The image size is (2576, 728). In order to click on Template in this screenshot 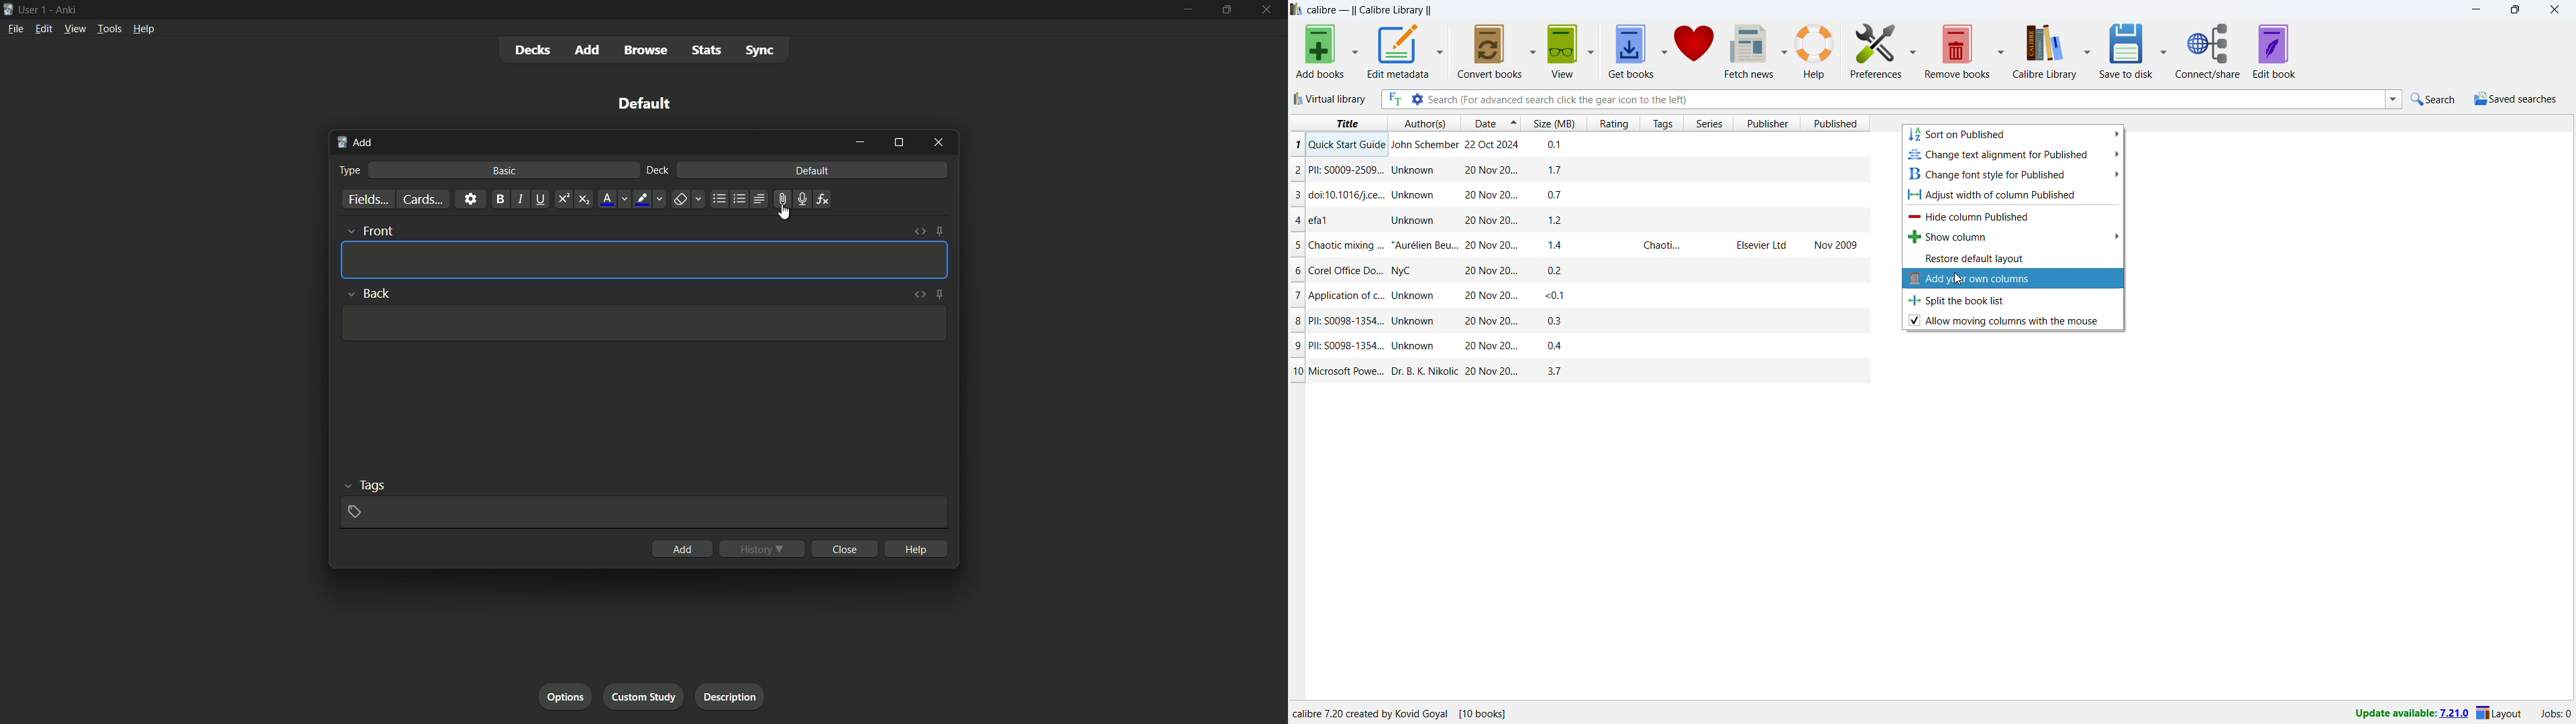, I will do `click(645, 259)`.